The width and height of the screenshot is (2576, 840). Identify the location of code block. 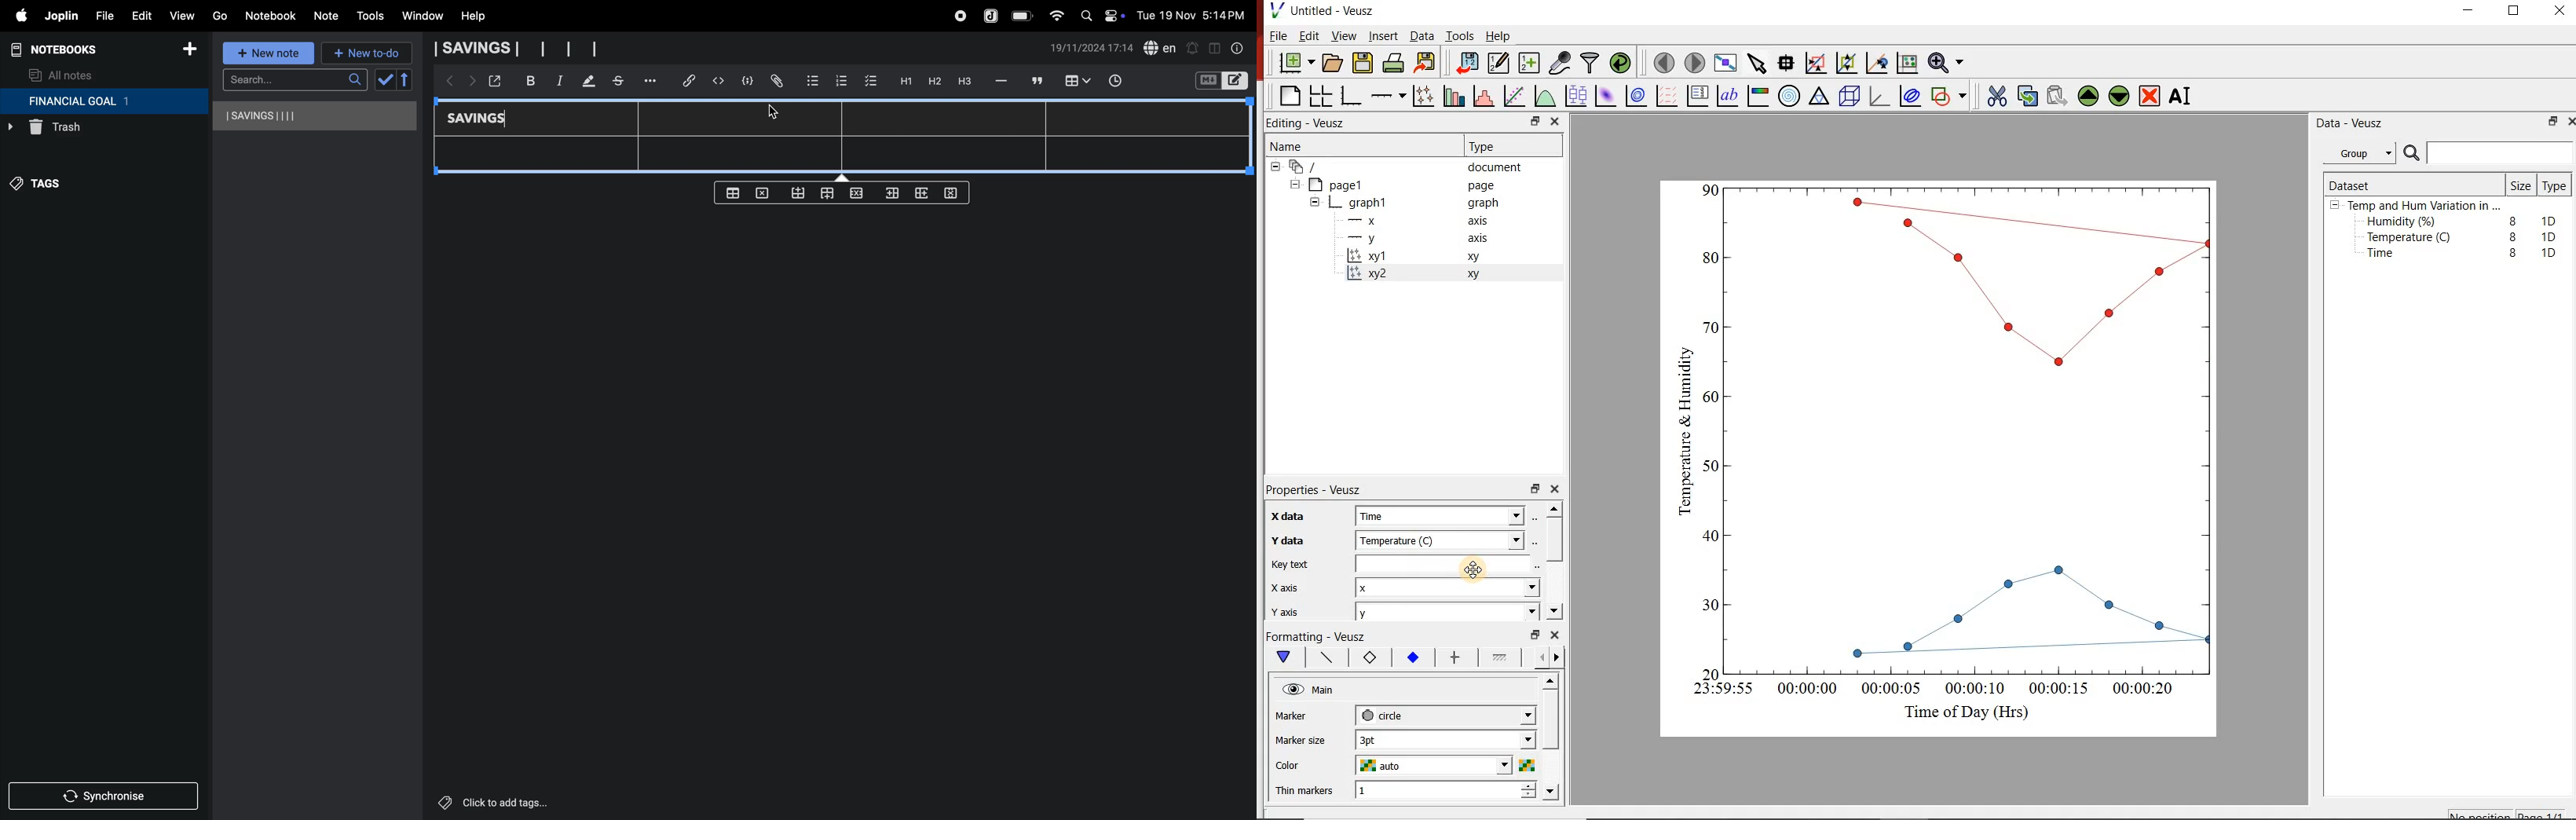
(744, 81).